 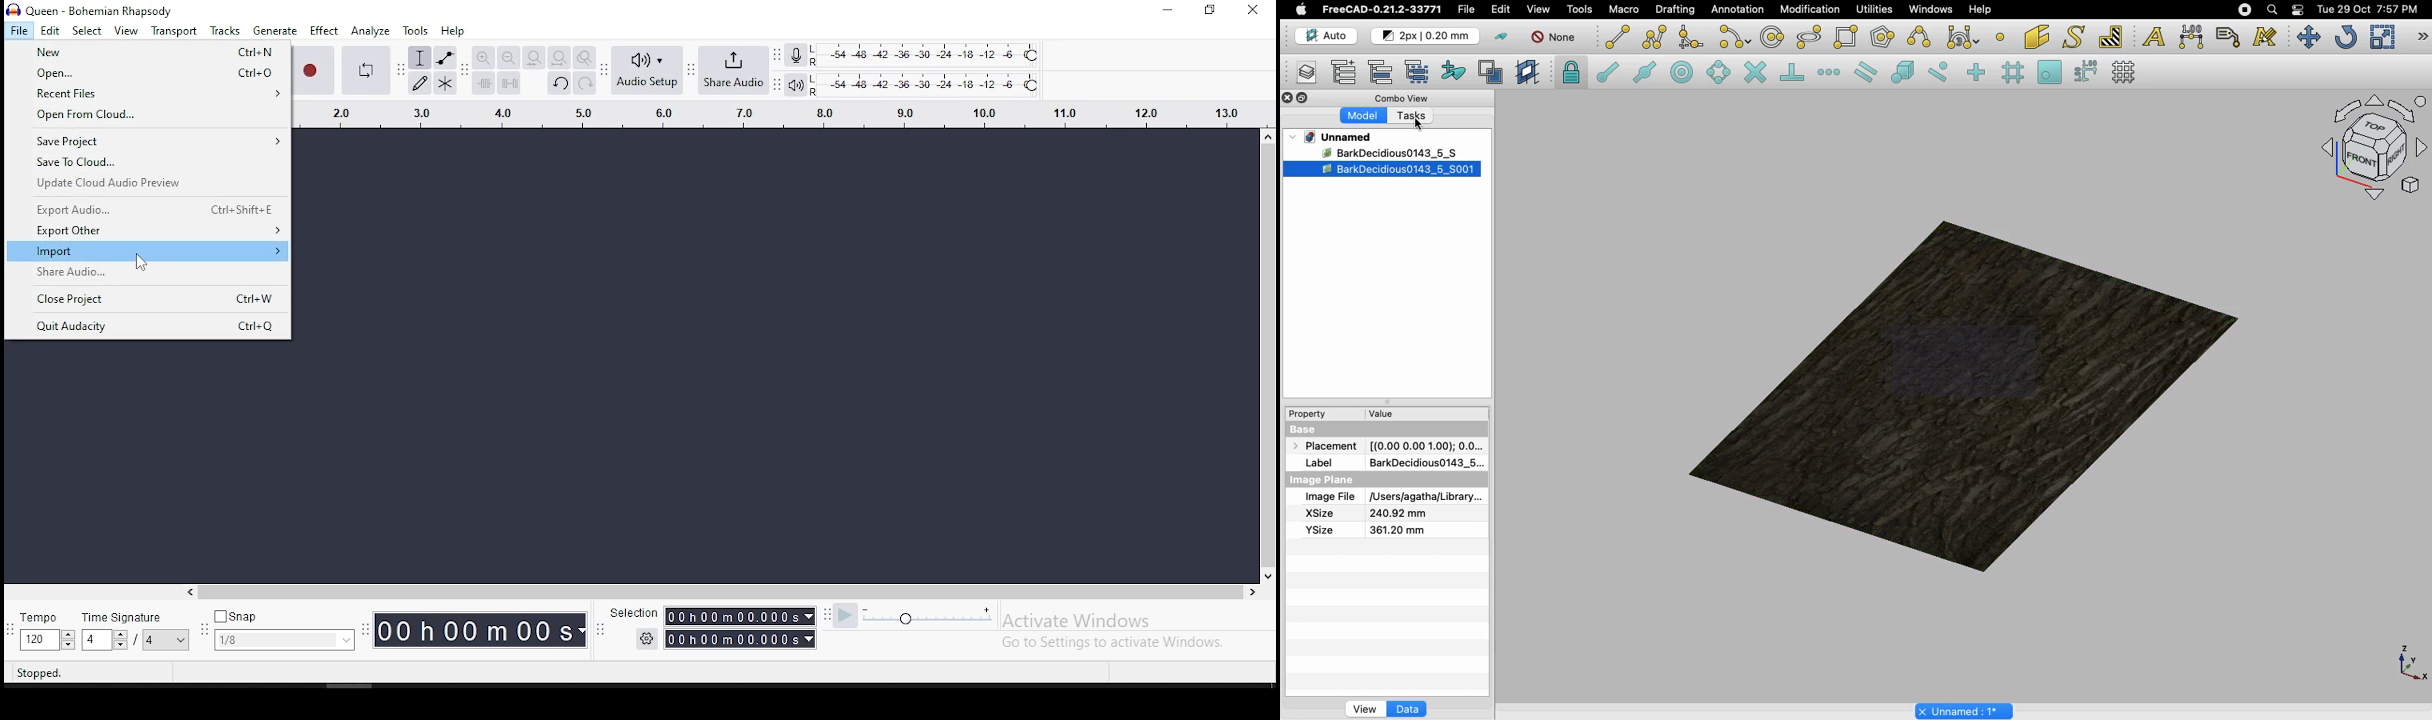 I want to click on Date/time, so click(x=2367, y=8).